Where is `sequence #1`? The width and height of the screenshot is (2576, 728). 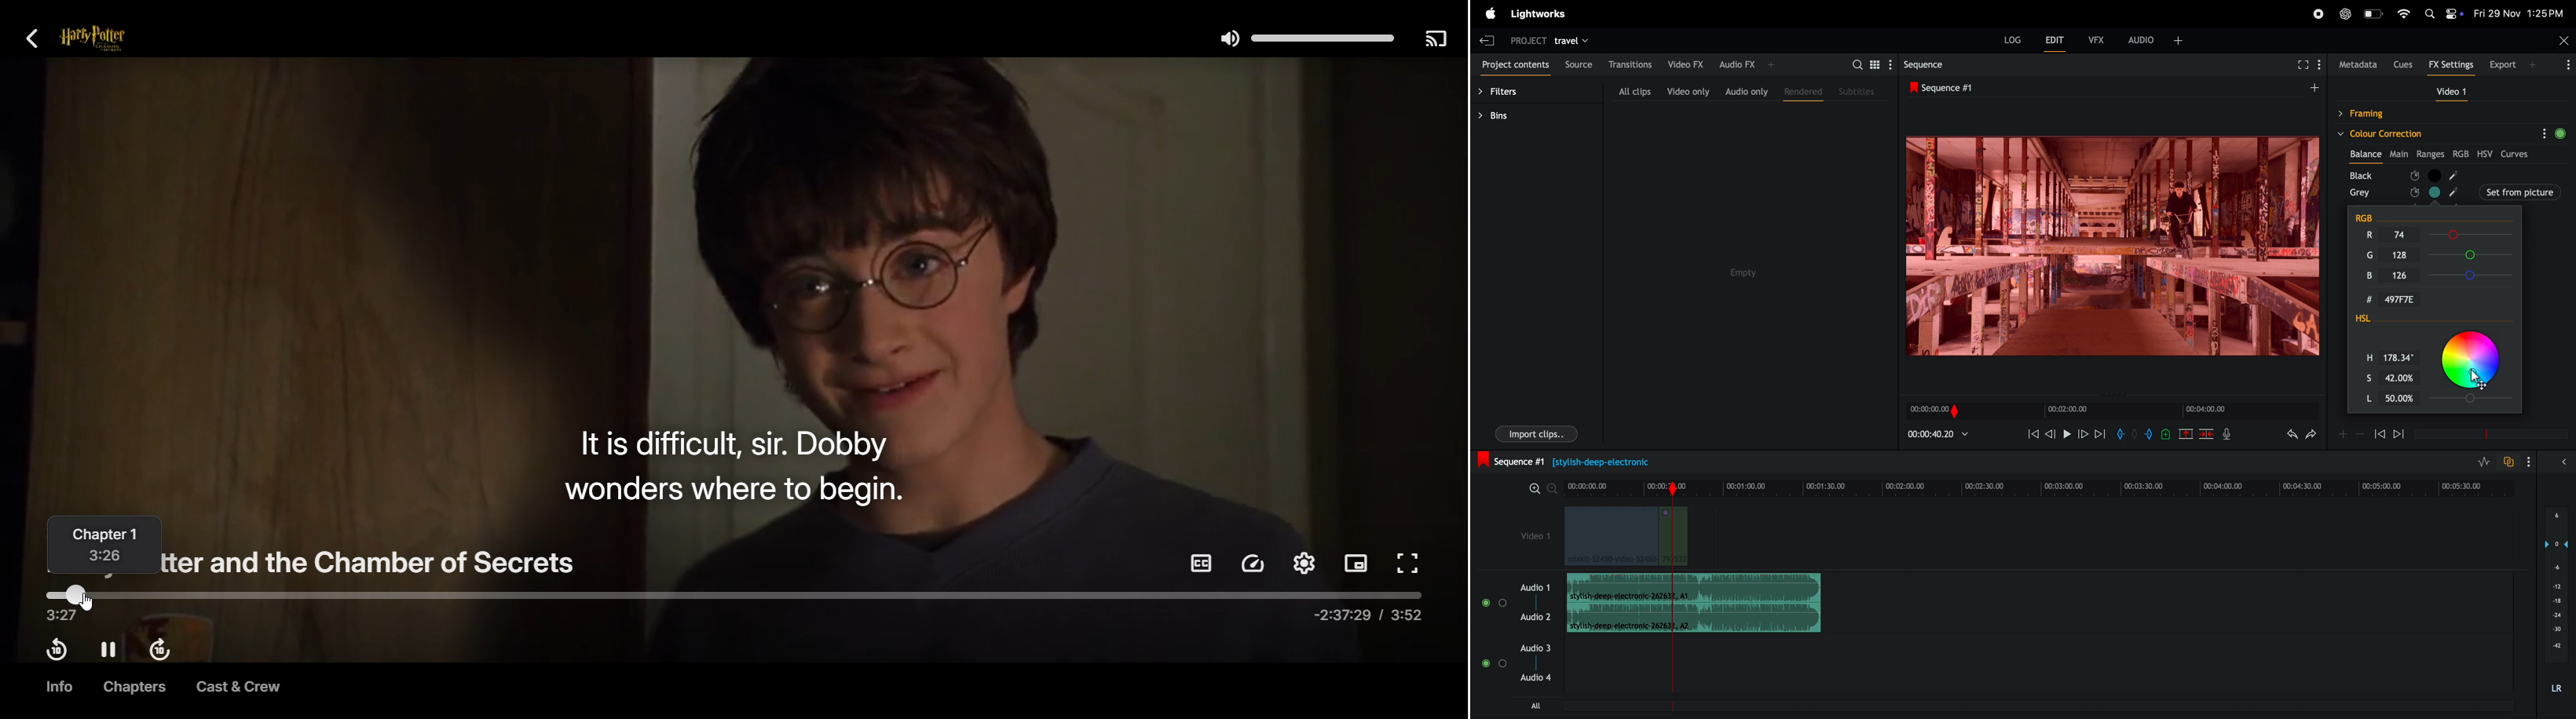 sequence #1 is located at coordinates (1573, 460).